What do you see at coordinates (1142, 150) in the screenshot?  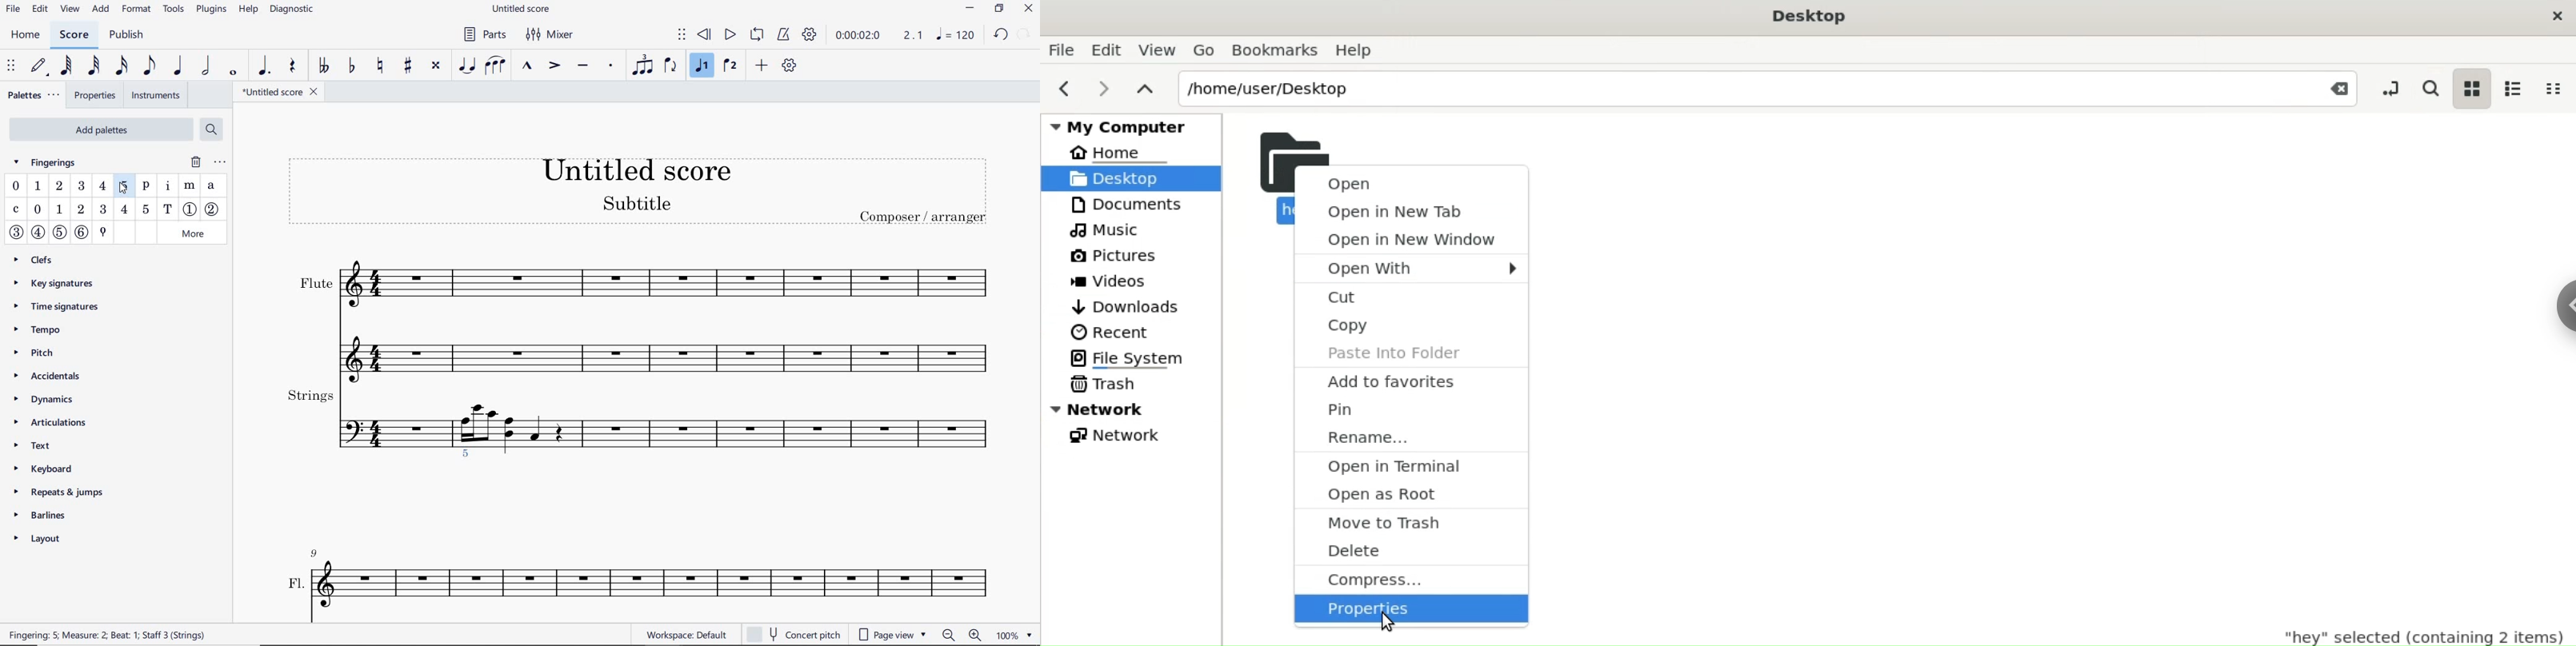 I see `Home` at bounding box center [1142, 150].